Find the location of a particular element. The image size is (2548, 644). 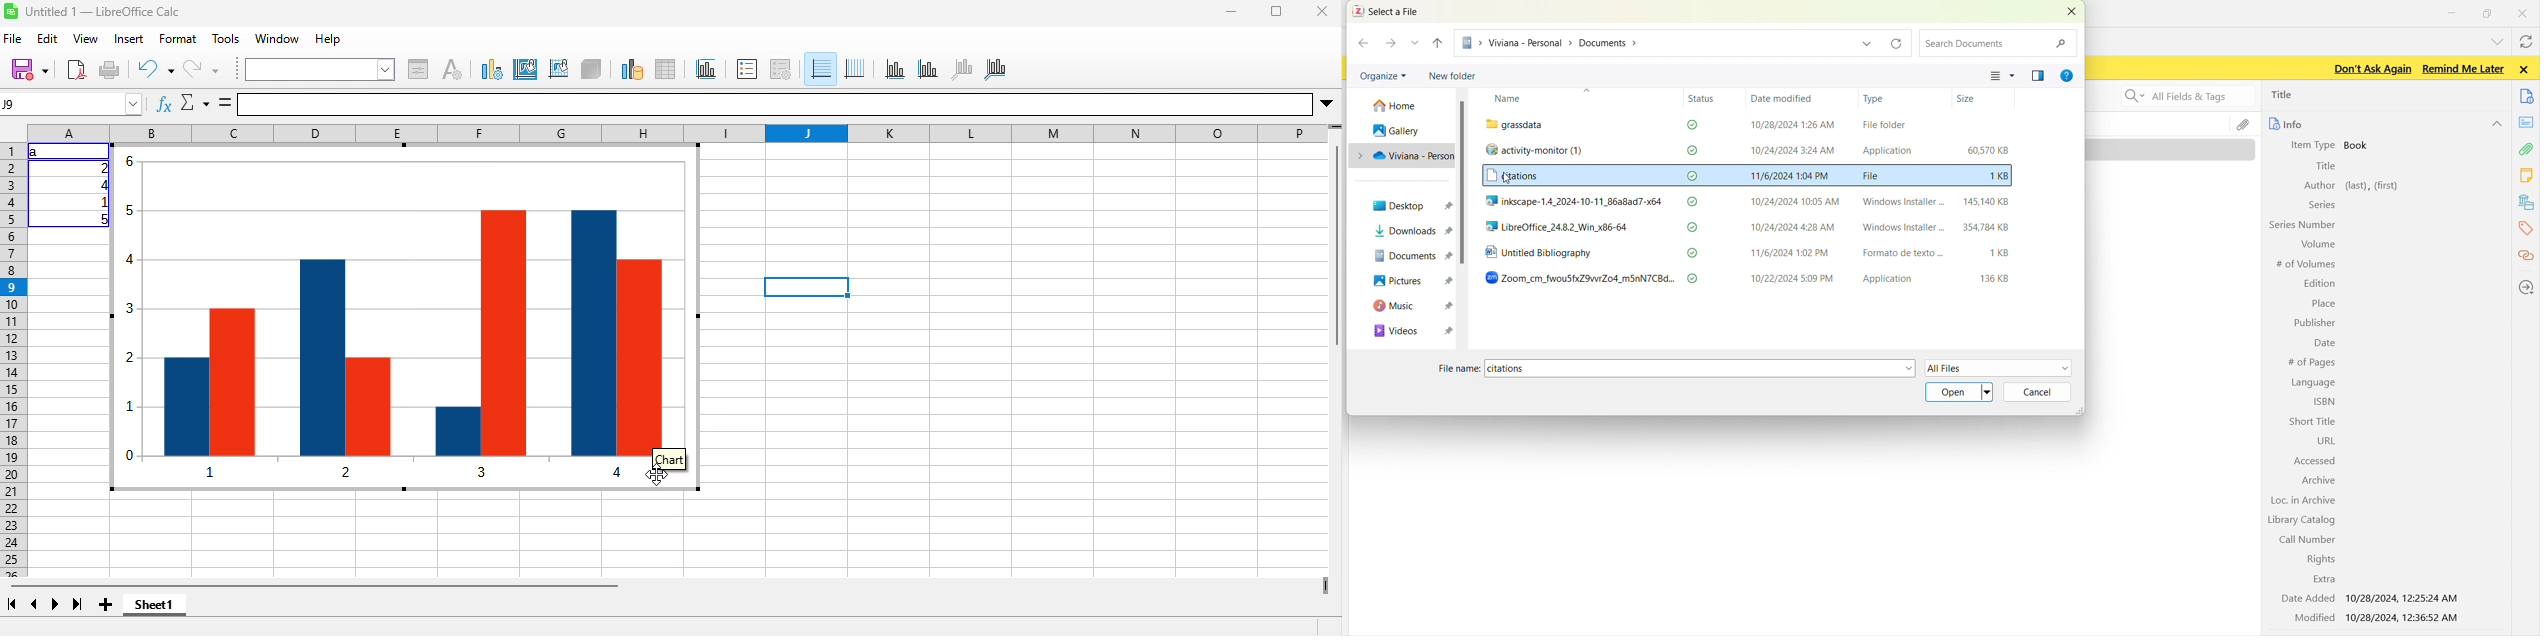

maximize is located at coordinates (1276, 11).